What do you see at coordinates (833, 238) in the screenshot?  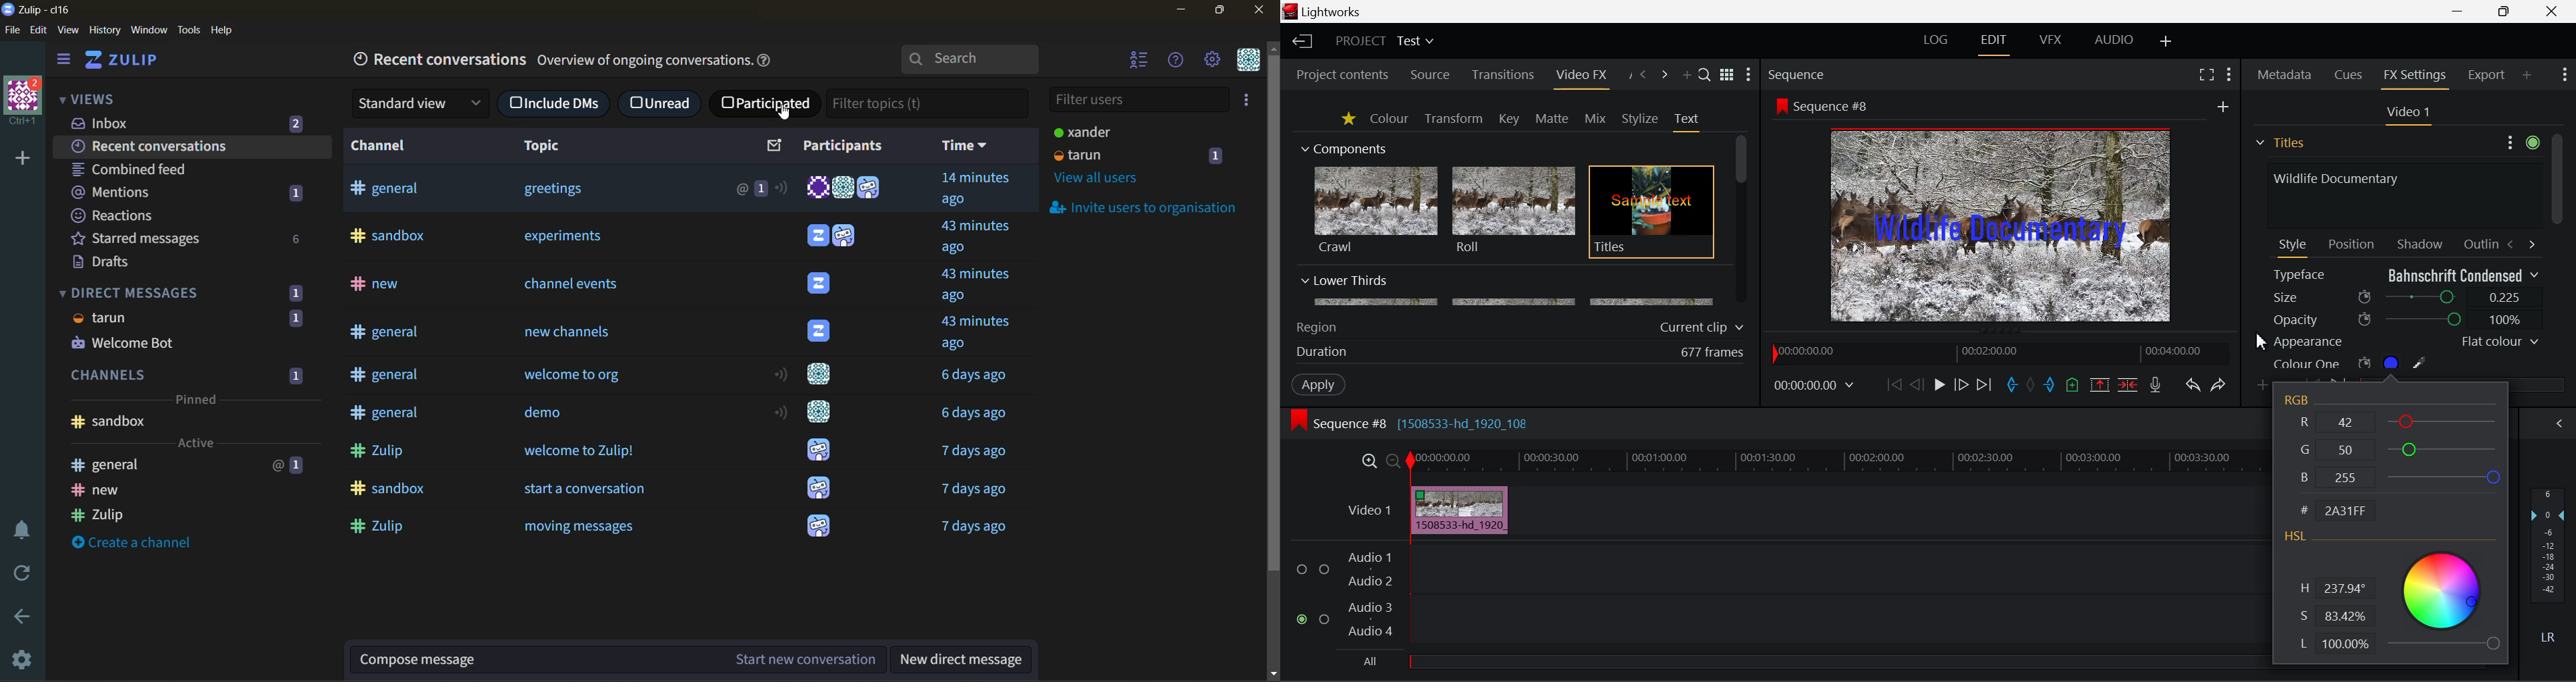 I see `users` at bounding box center [833, 238].